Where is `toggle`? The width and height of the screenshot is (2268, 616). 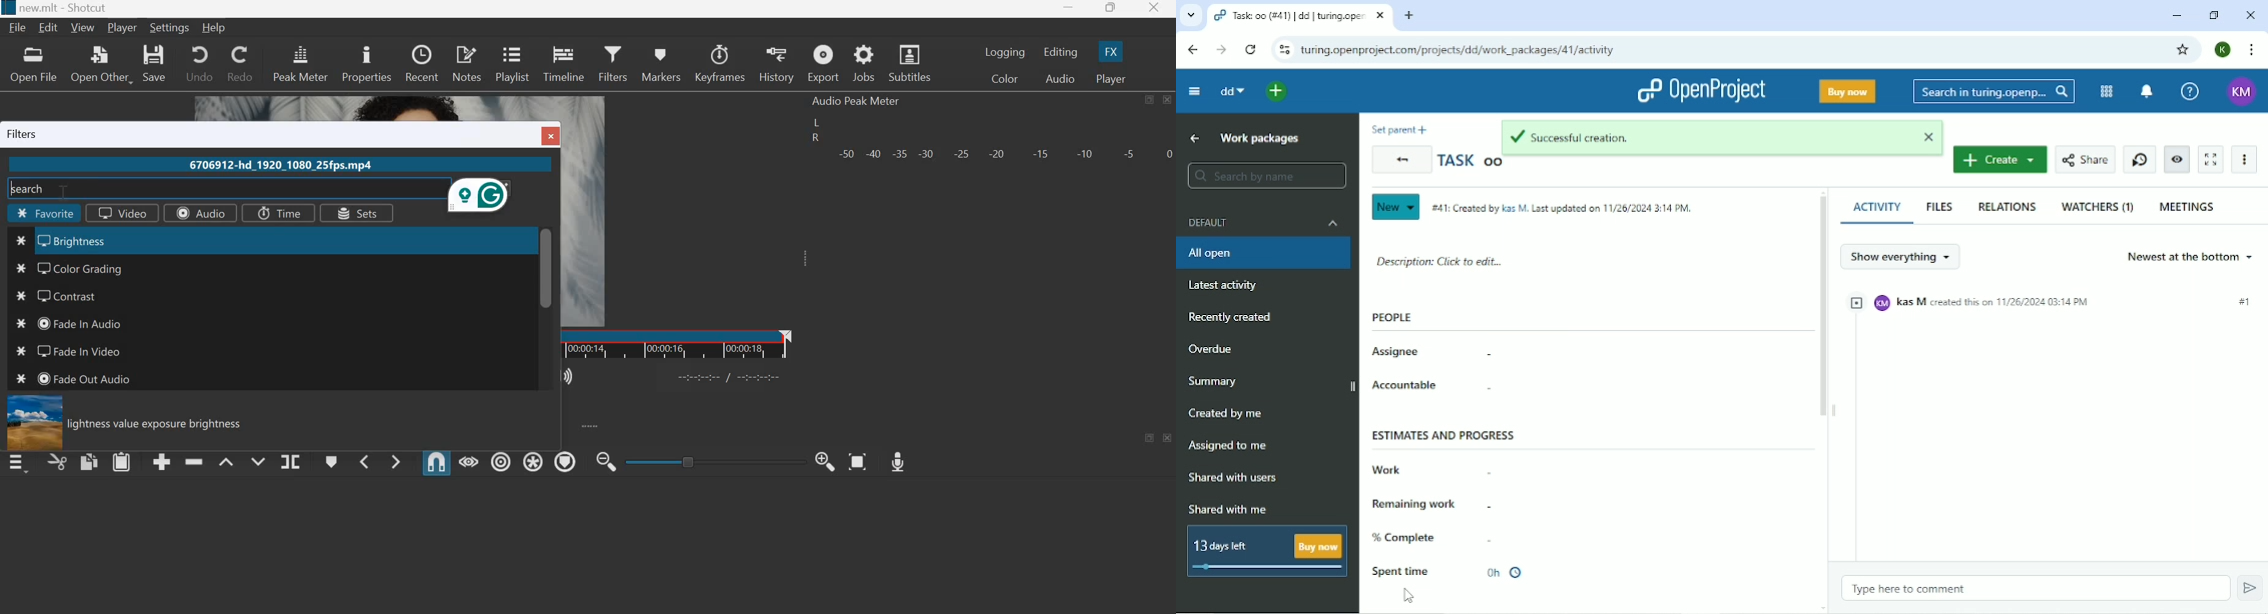 toggle is located at coordinates (716, 460).